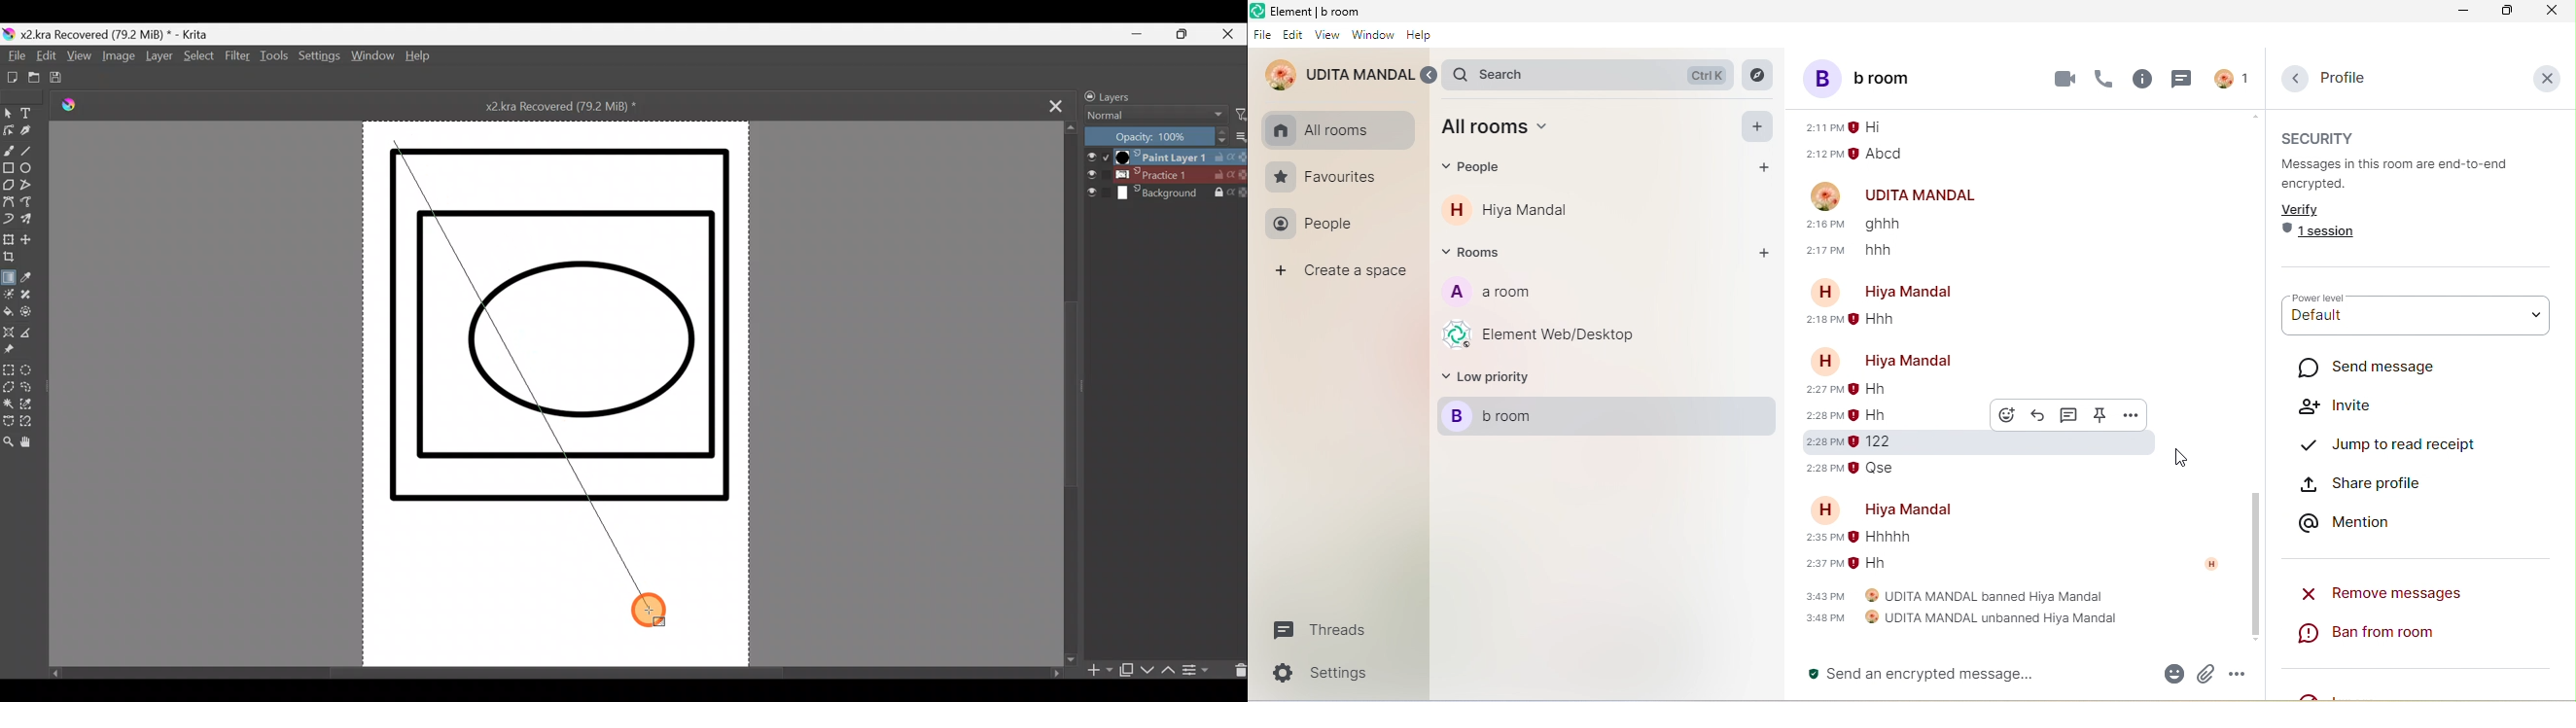 Image resolution: width=2576 pixels, height=728 pixels. I want to click on Move layer/mask down, so click(1146, 670).